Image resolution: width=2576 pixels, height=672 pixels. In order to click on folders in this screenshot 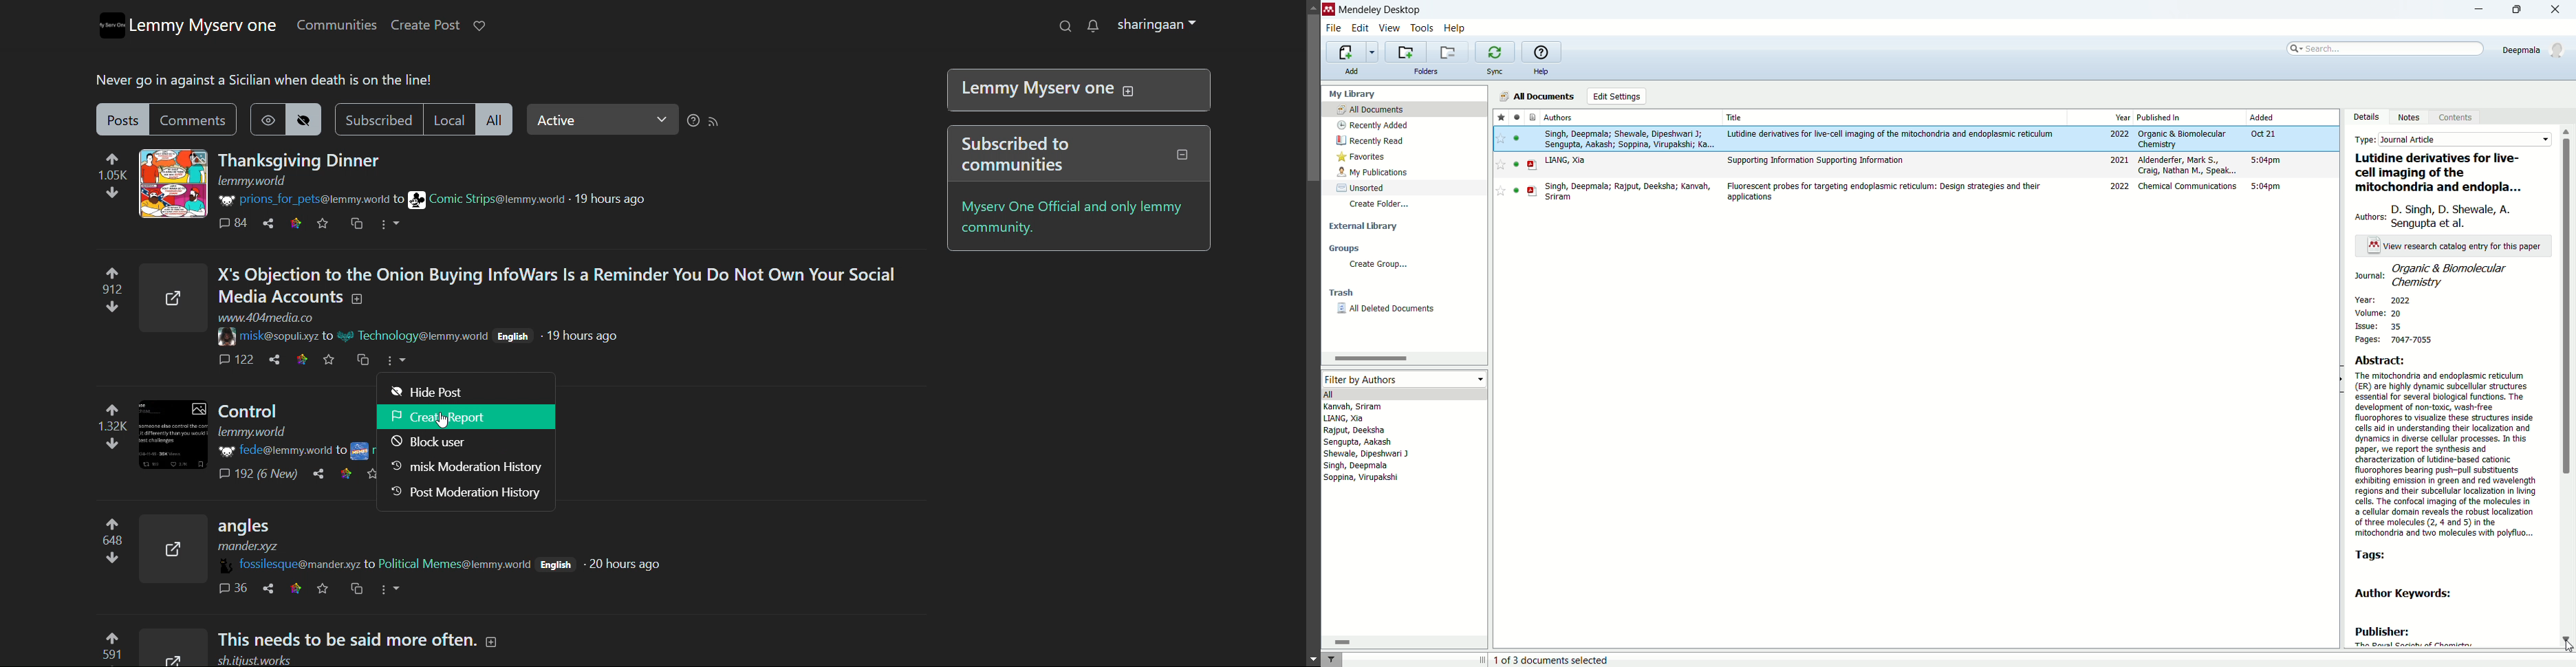, I will do `click(1427, 71)`.